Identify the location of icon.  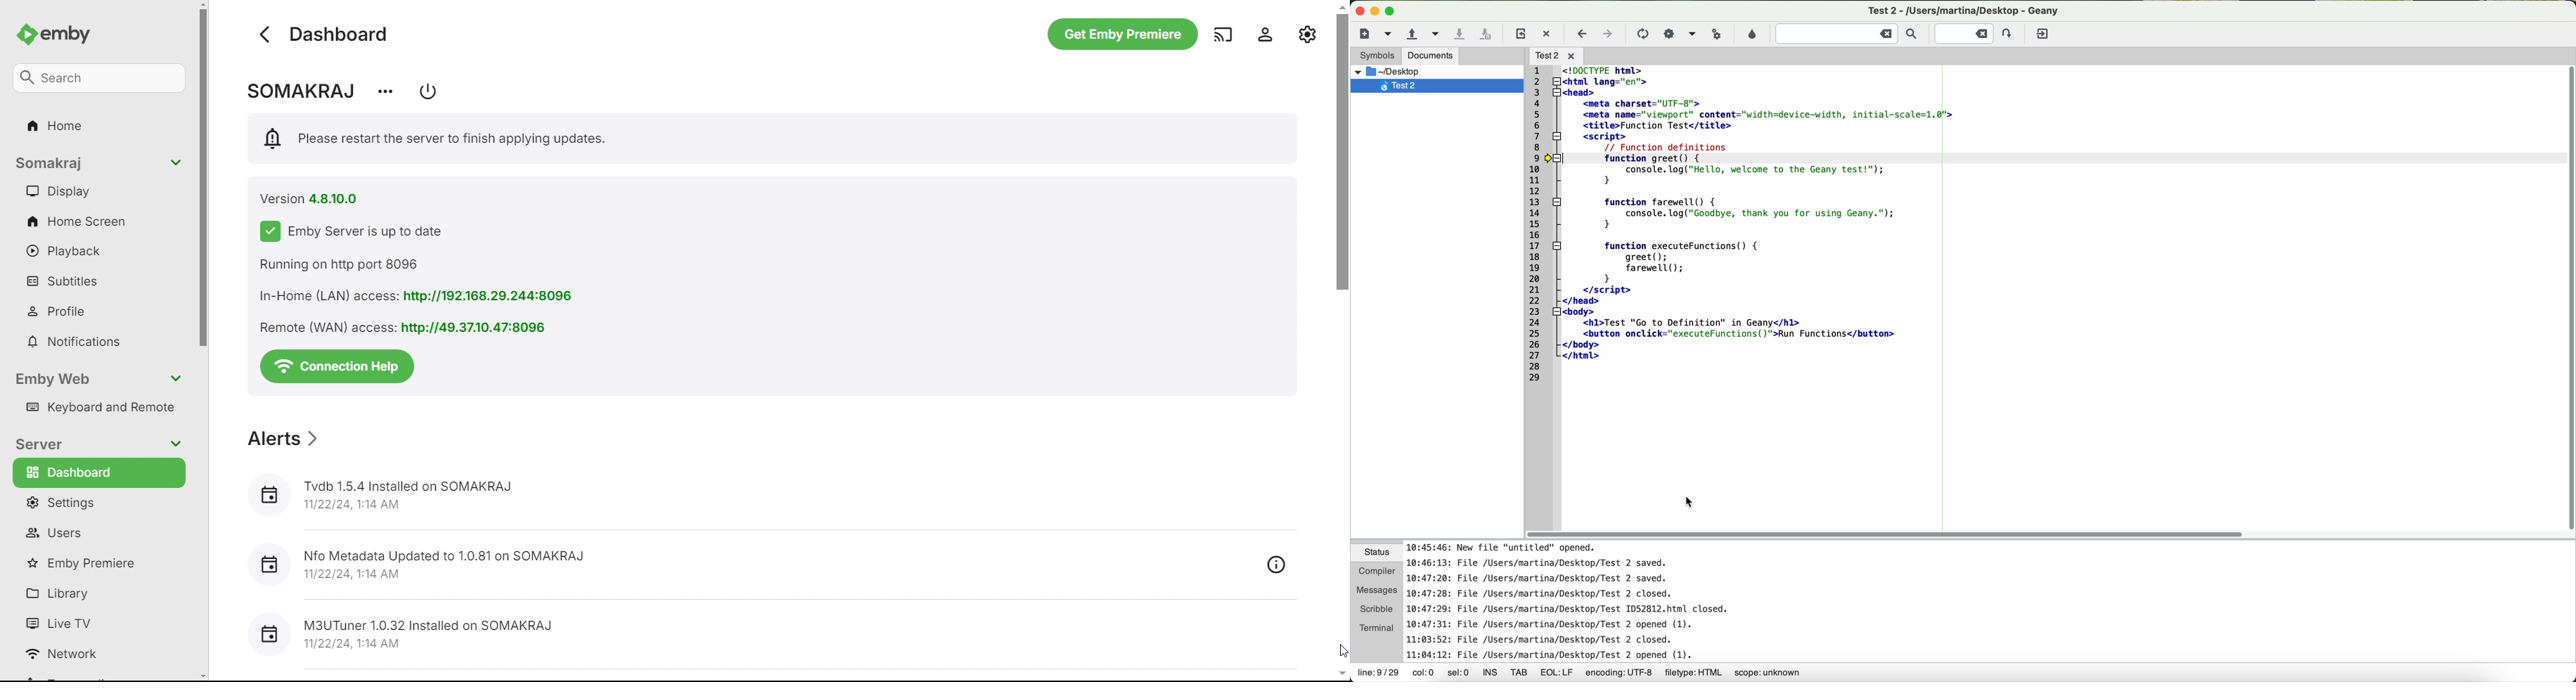
(1669, 34).